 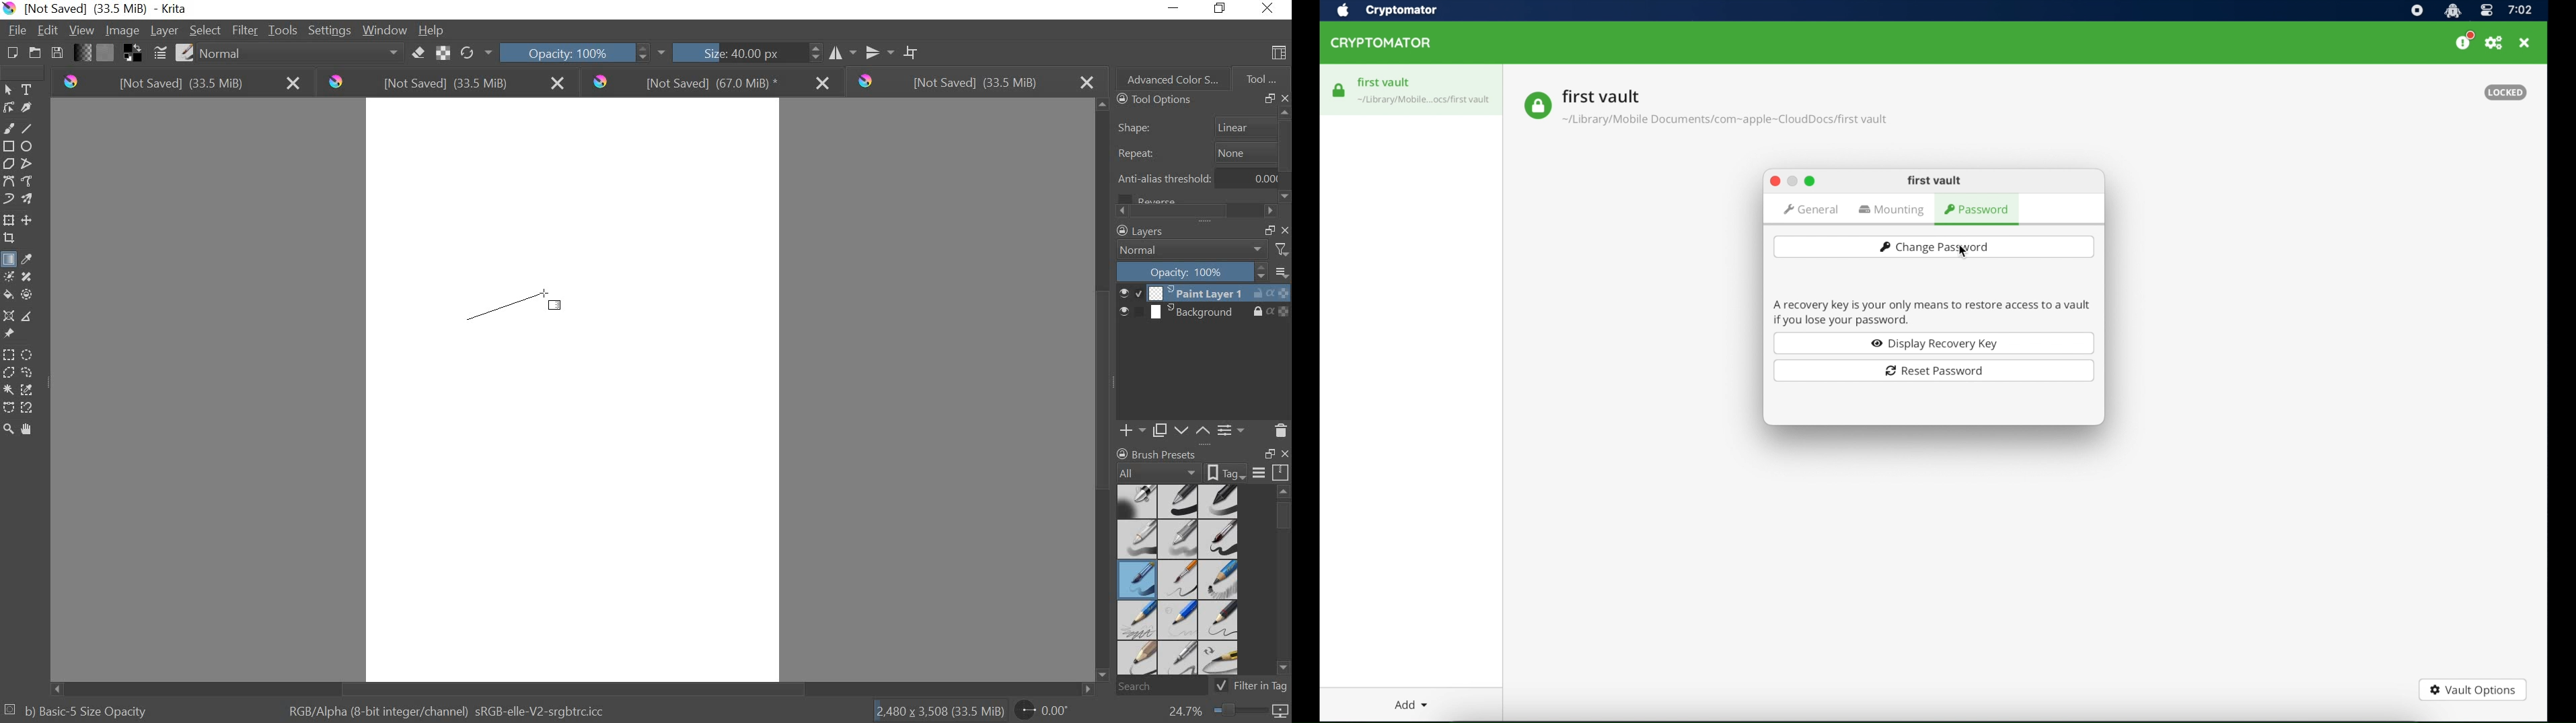 I want to click on b) basic 5 size opacity, so click(x=81, y=710).